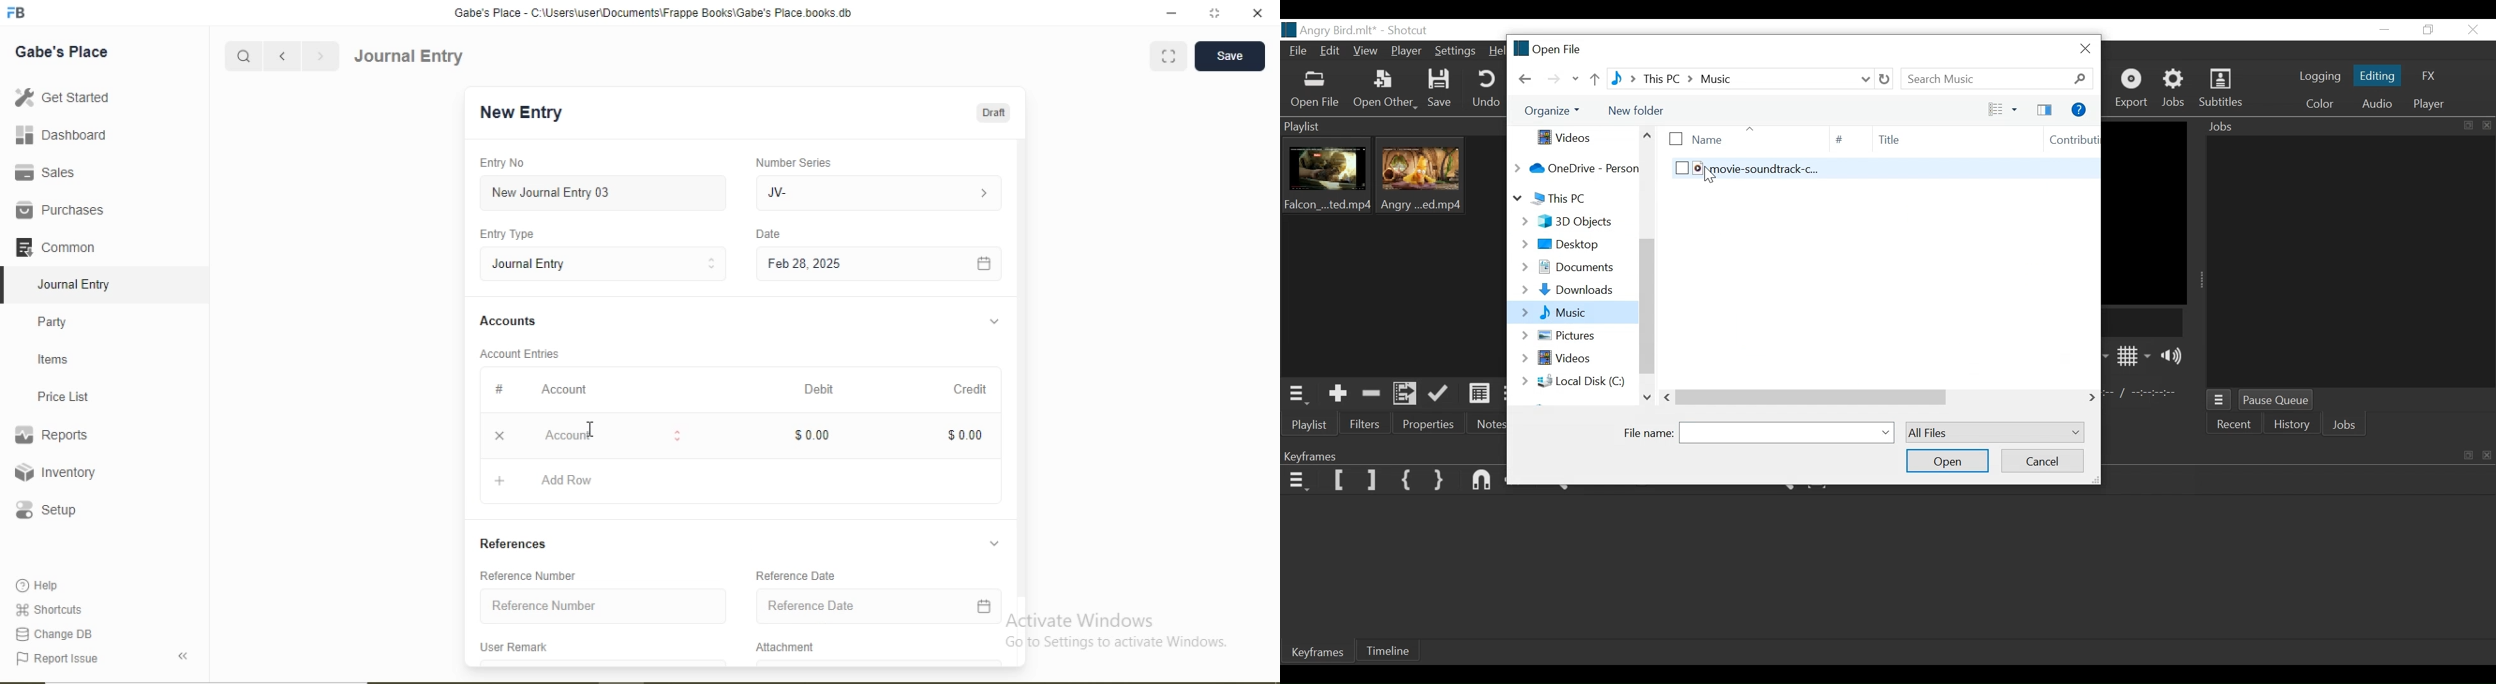  What do you see at coordinates (678, 437) in the screenshot?
I see `Stepper Buttons` at bounding box center [678, 437].